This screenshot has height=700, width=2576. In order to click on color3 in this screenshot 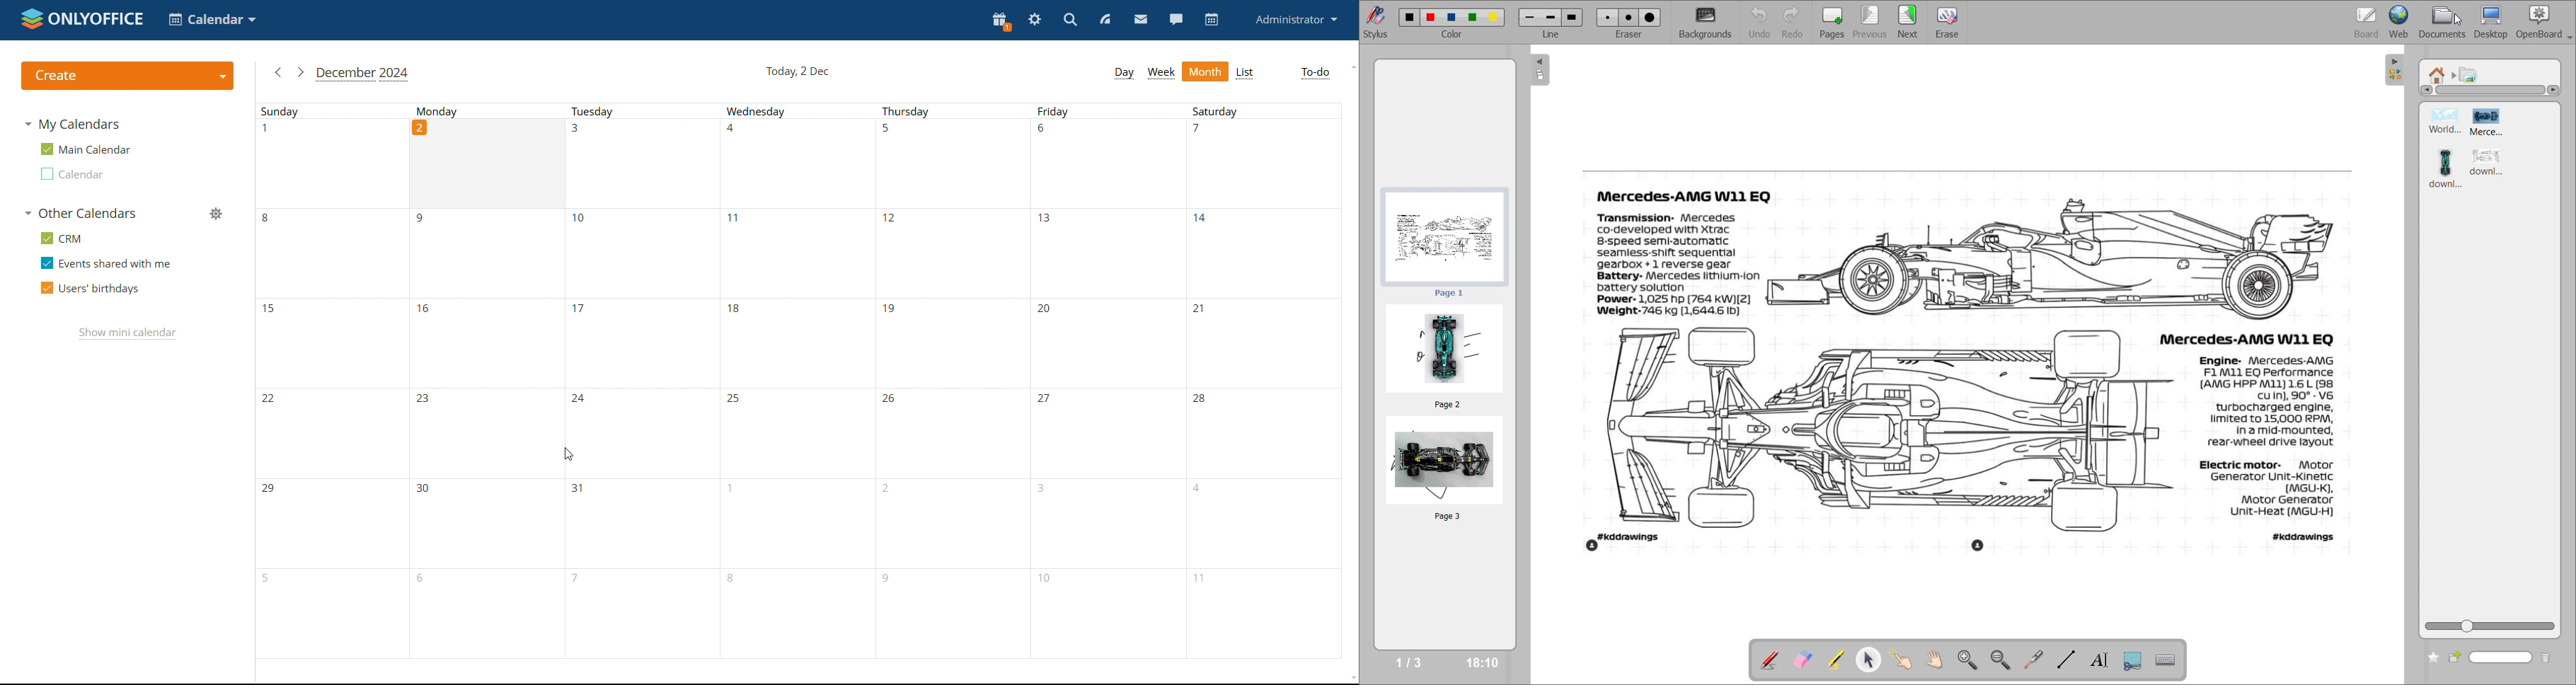, I will do `click(1452, 18)`.